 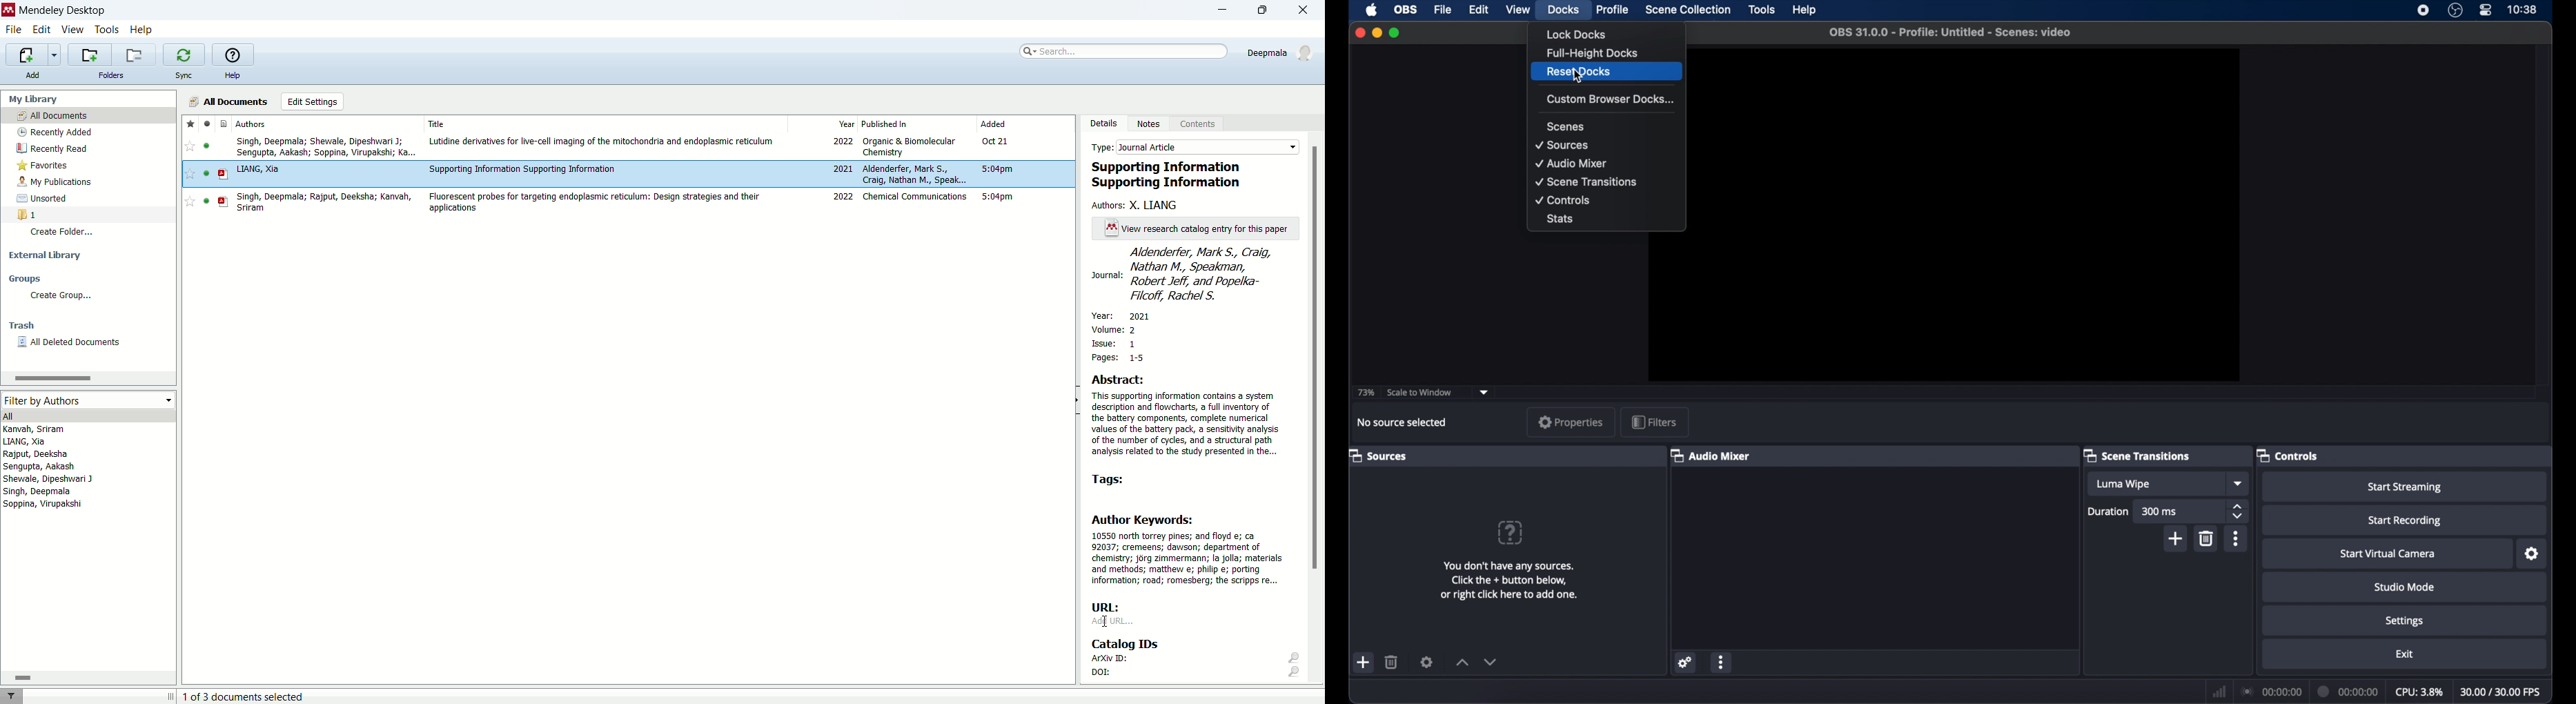 I want to click on Singh, Deepmala; Shewale, Dipeshwari J;
Sengupta, Aakash; Soppina, Virupakshi; Ka..., so click(x=326, y=147).